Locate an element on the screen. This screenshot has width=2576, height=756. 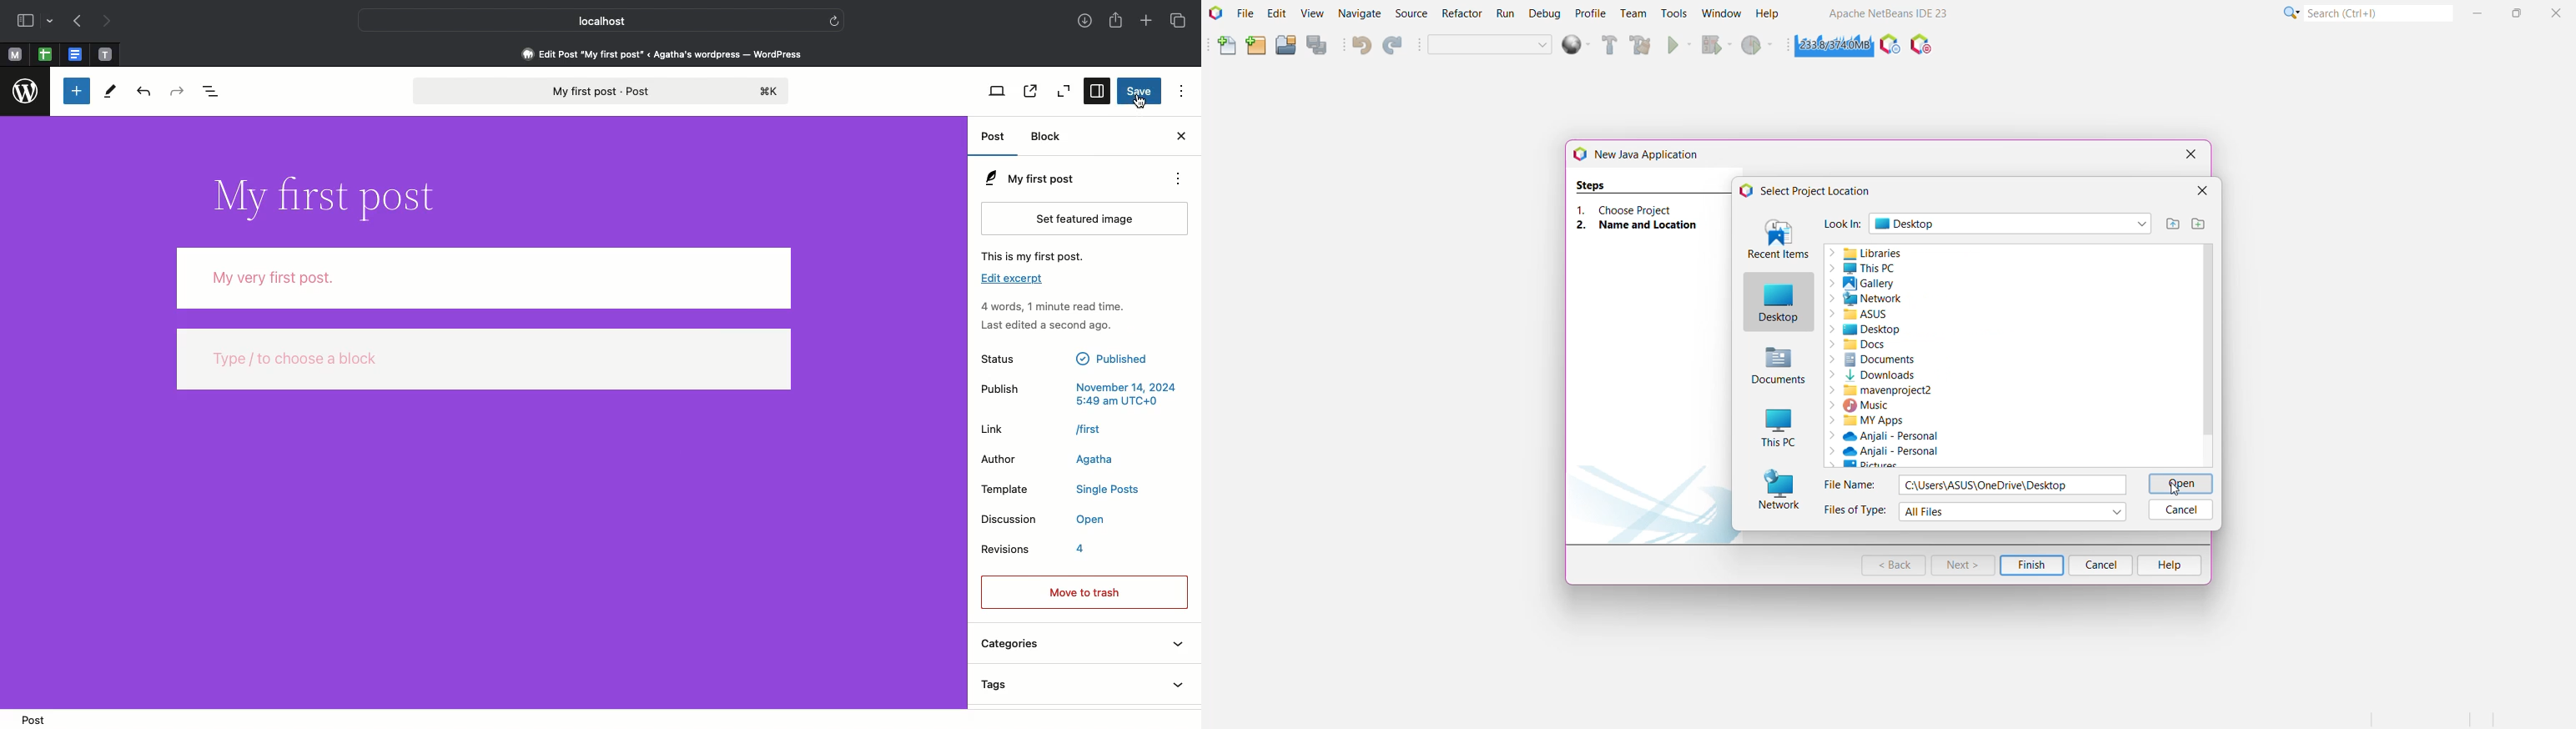
cursor is located at coordinates (1139, 104).